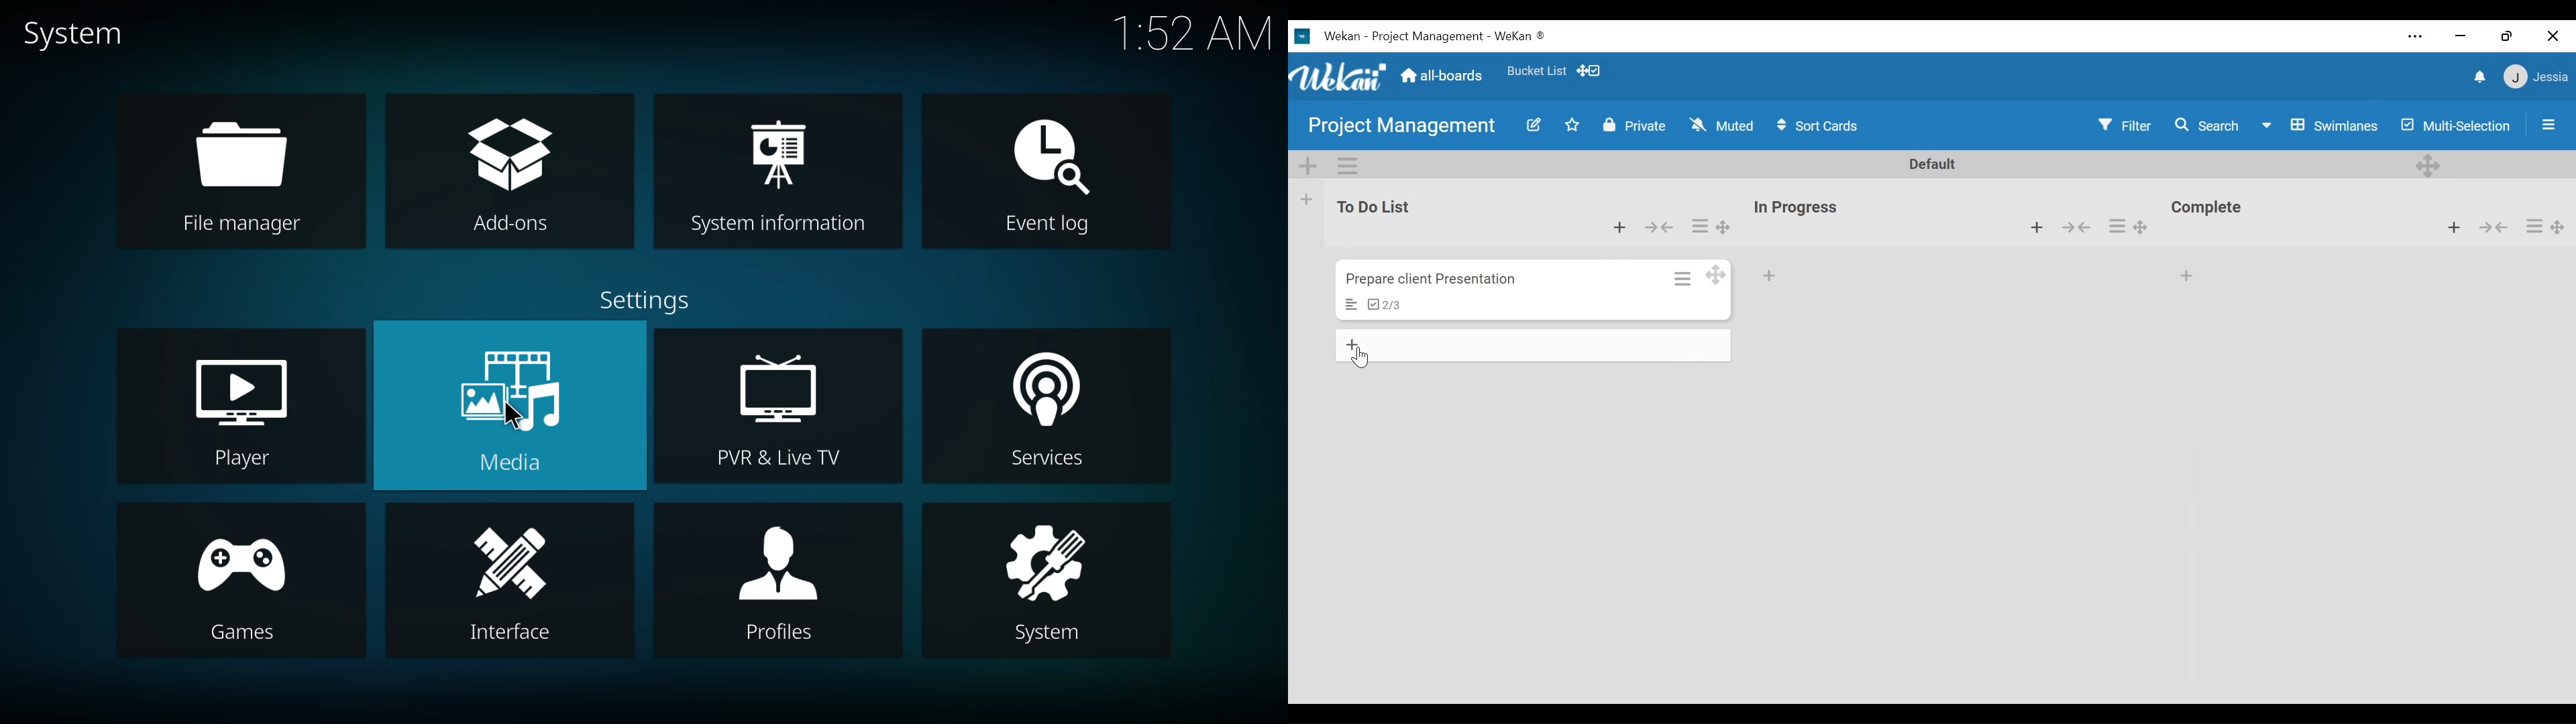 The image size is (2576, 728). I want to click on games, so click(235, 586).